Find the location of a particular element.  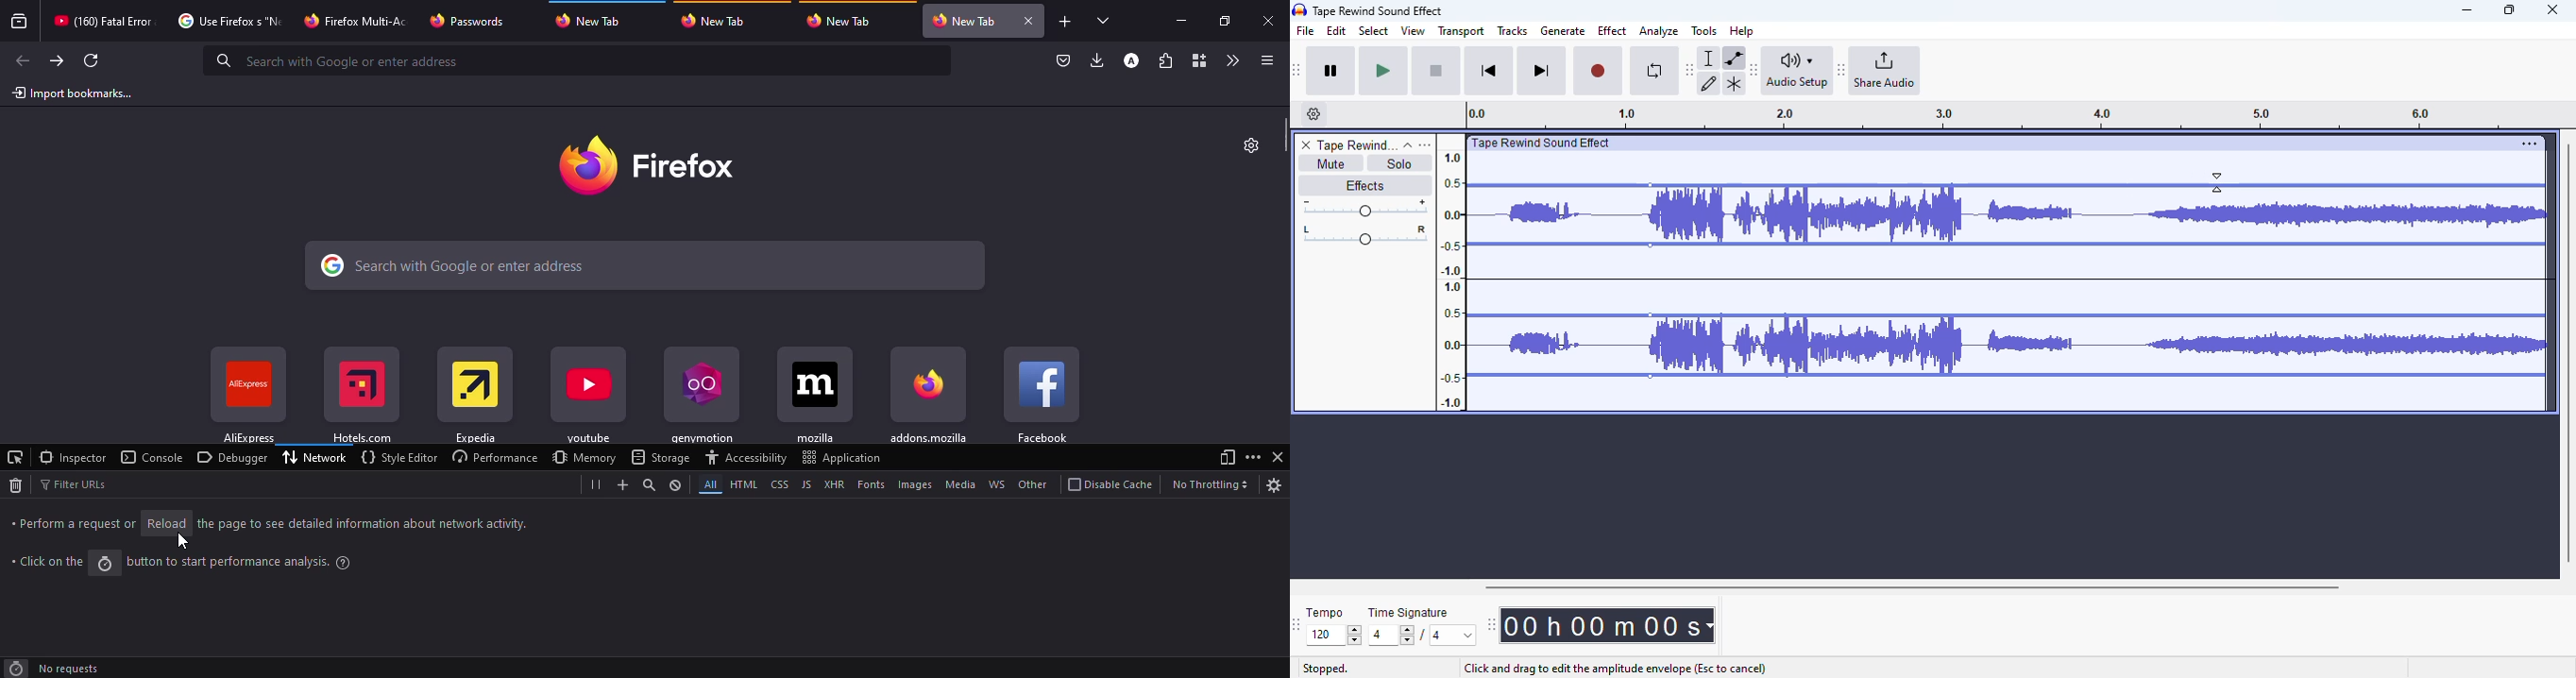

select is located at coordinates (15, 457).